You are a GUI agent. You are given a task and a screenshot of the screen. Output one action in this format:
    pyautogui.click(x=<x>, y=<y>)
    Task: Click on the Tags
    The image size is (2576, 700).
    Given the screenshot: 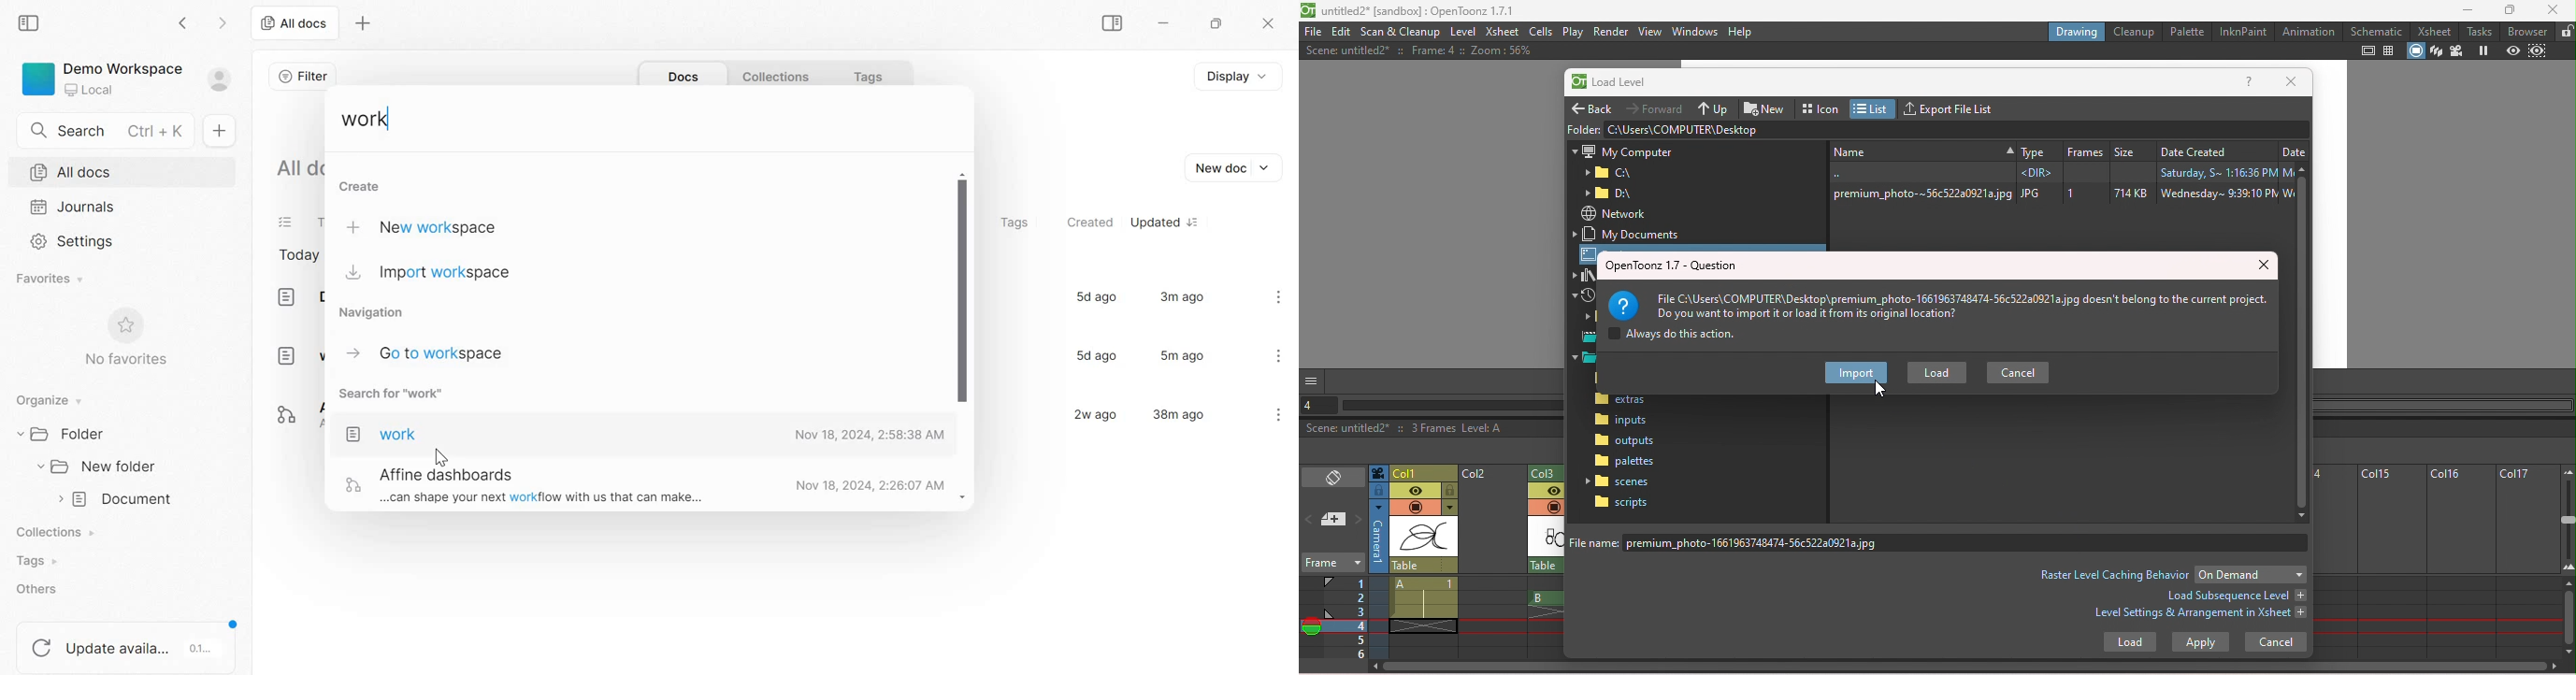 What is the action you would take?
    pyautogui.click(x=1014, y=223)
    